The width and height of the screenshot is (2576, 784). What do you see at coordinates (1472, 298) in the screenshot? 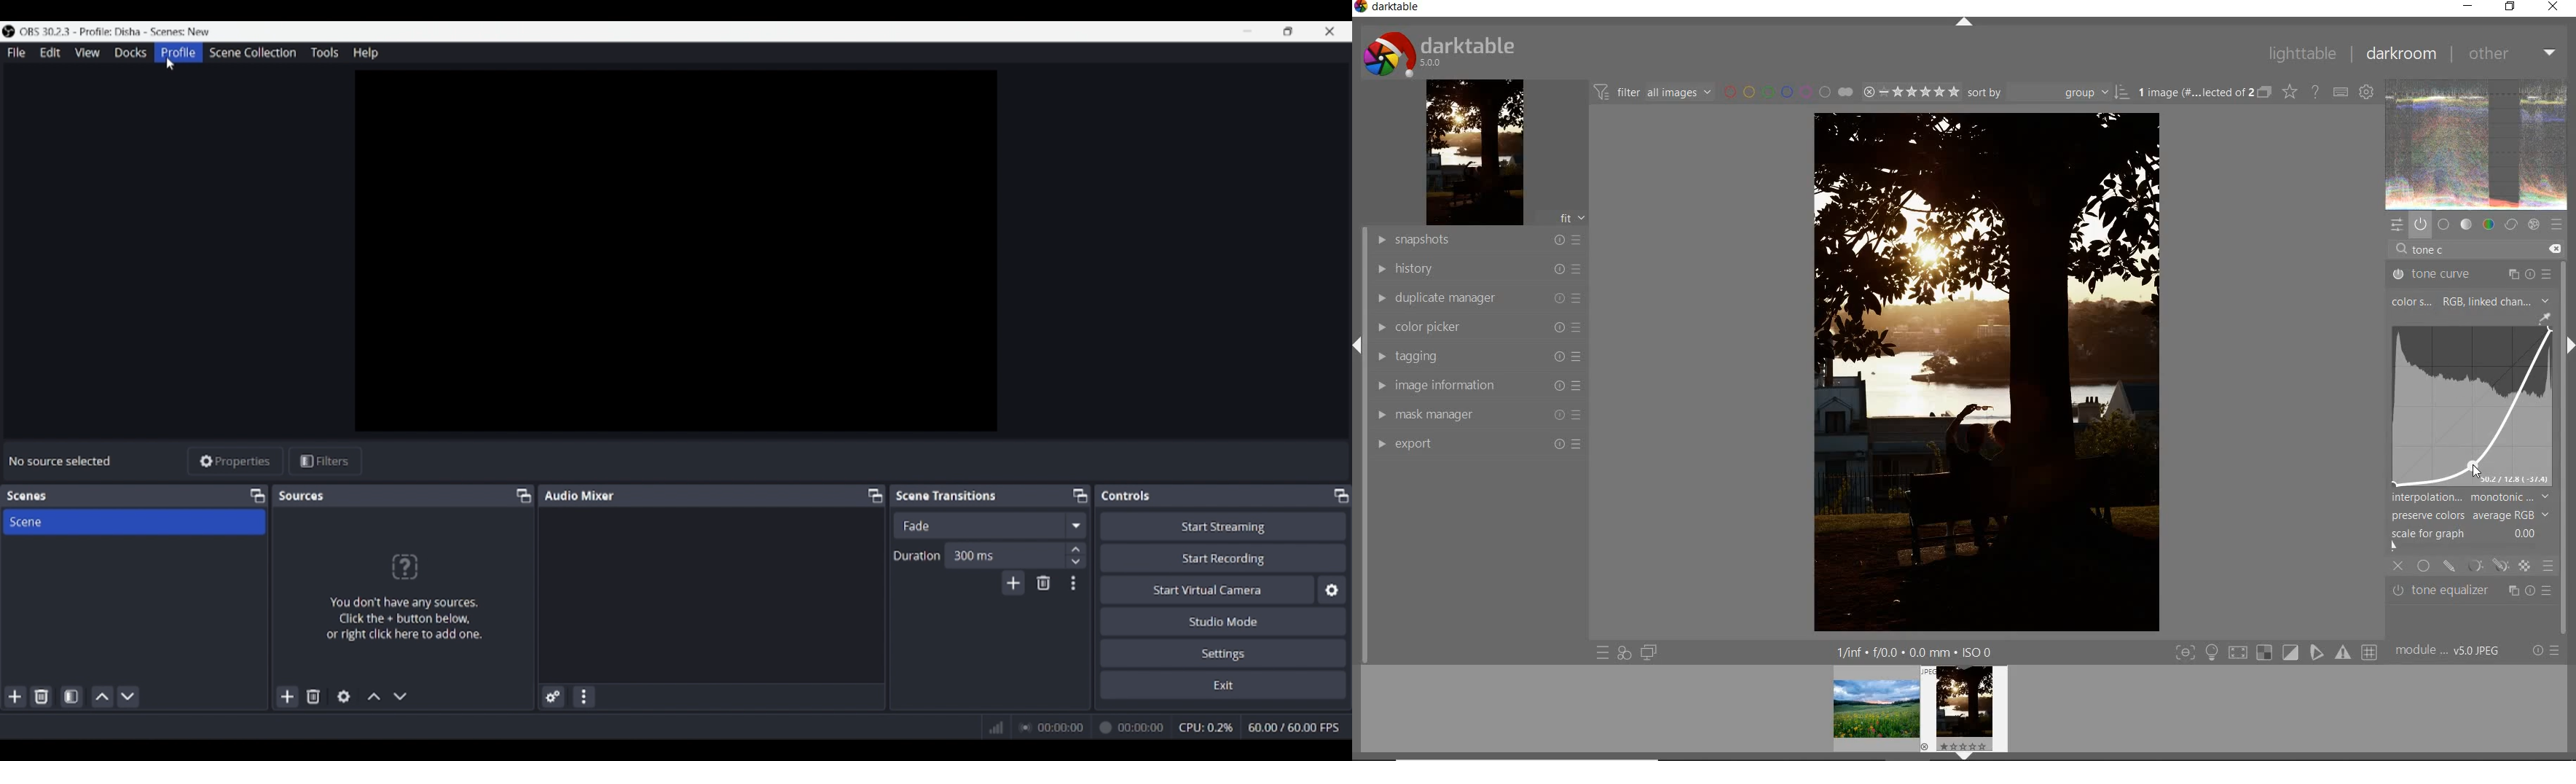
I see `duplicate manager` at bounding box center [1472, 298].